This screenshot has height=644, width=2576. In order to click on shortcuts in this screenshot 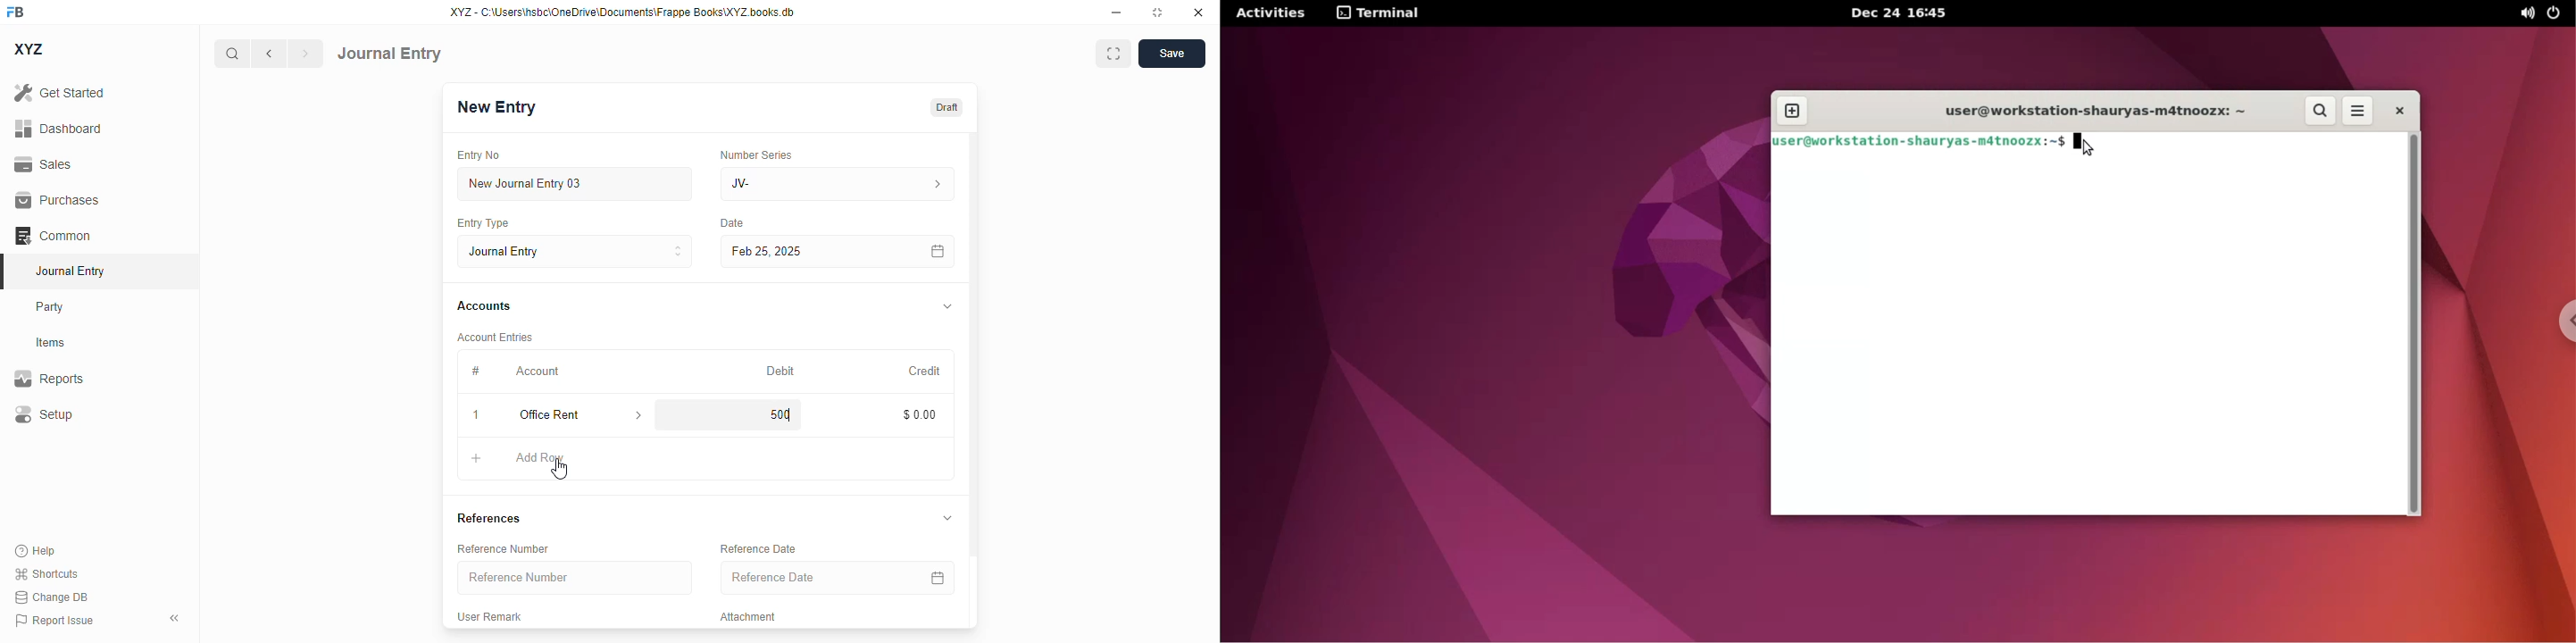, I will do `click(46, 573)`.